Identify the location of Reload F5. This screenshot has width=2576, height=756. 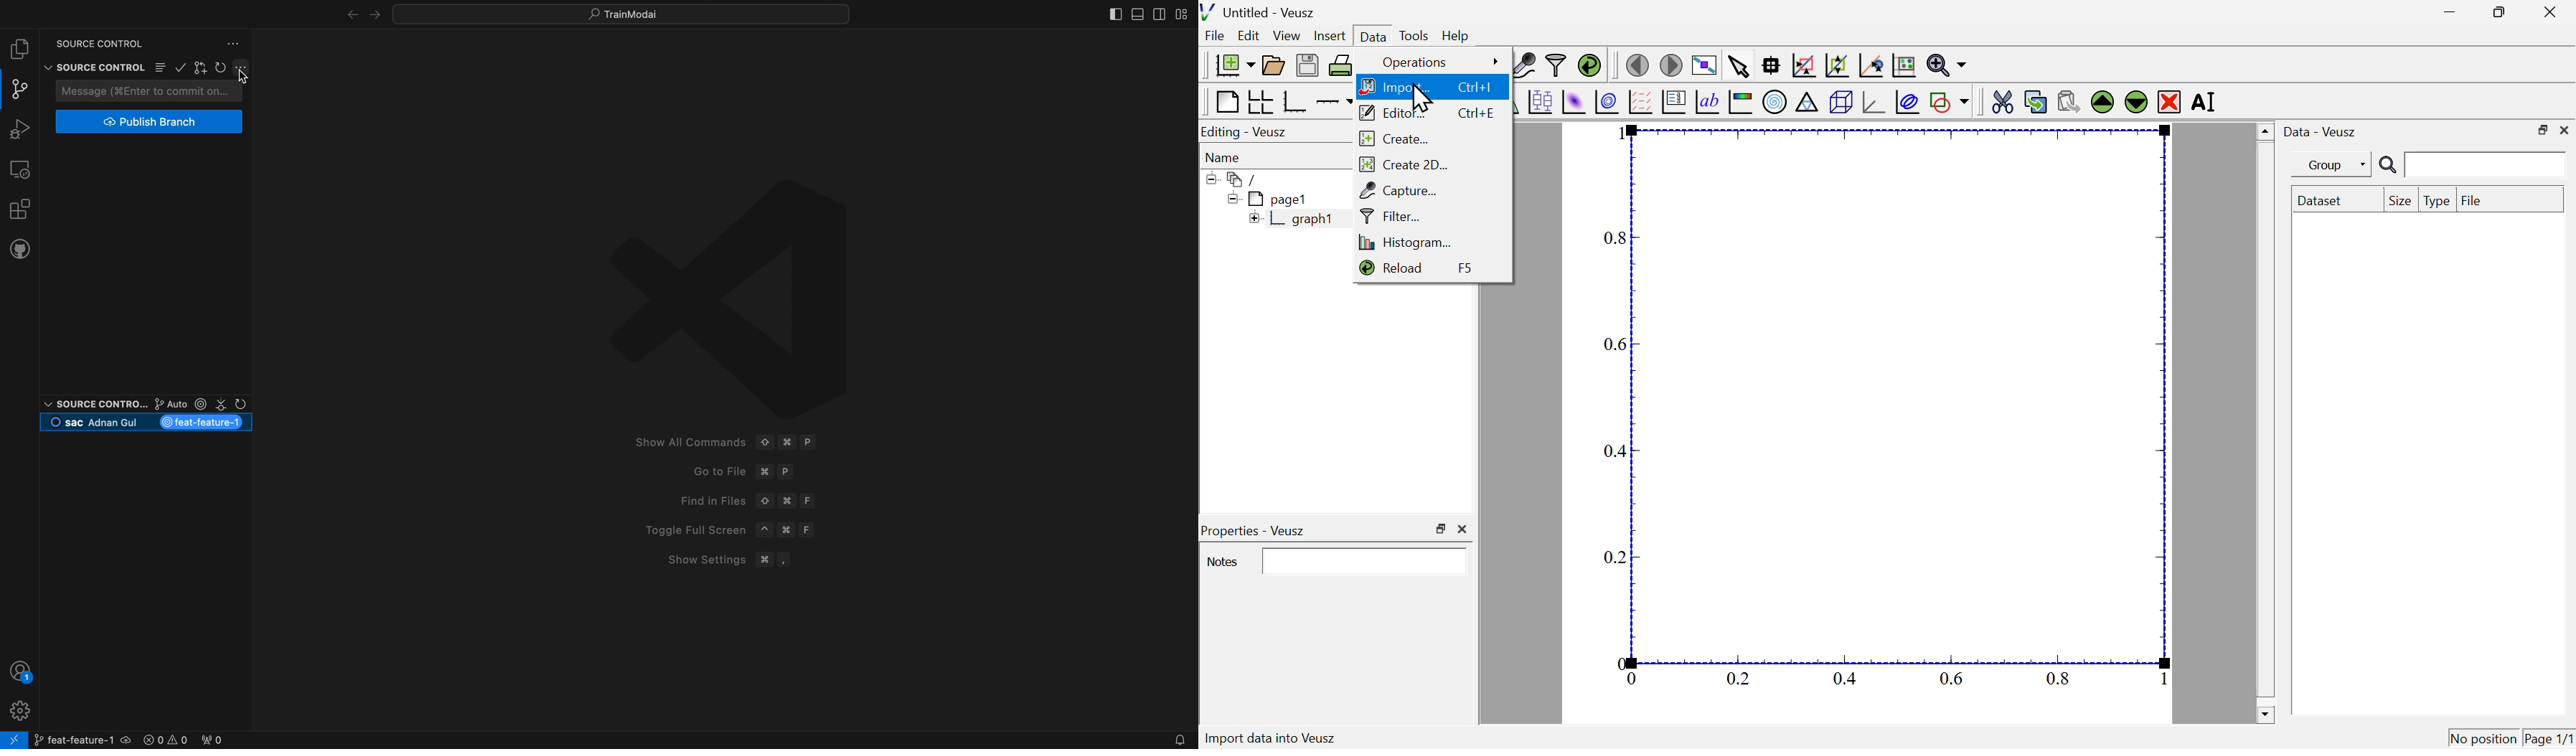
(1425, 269).